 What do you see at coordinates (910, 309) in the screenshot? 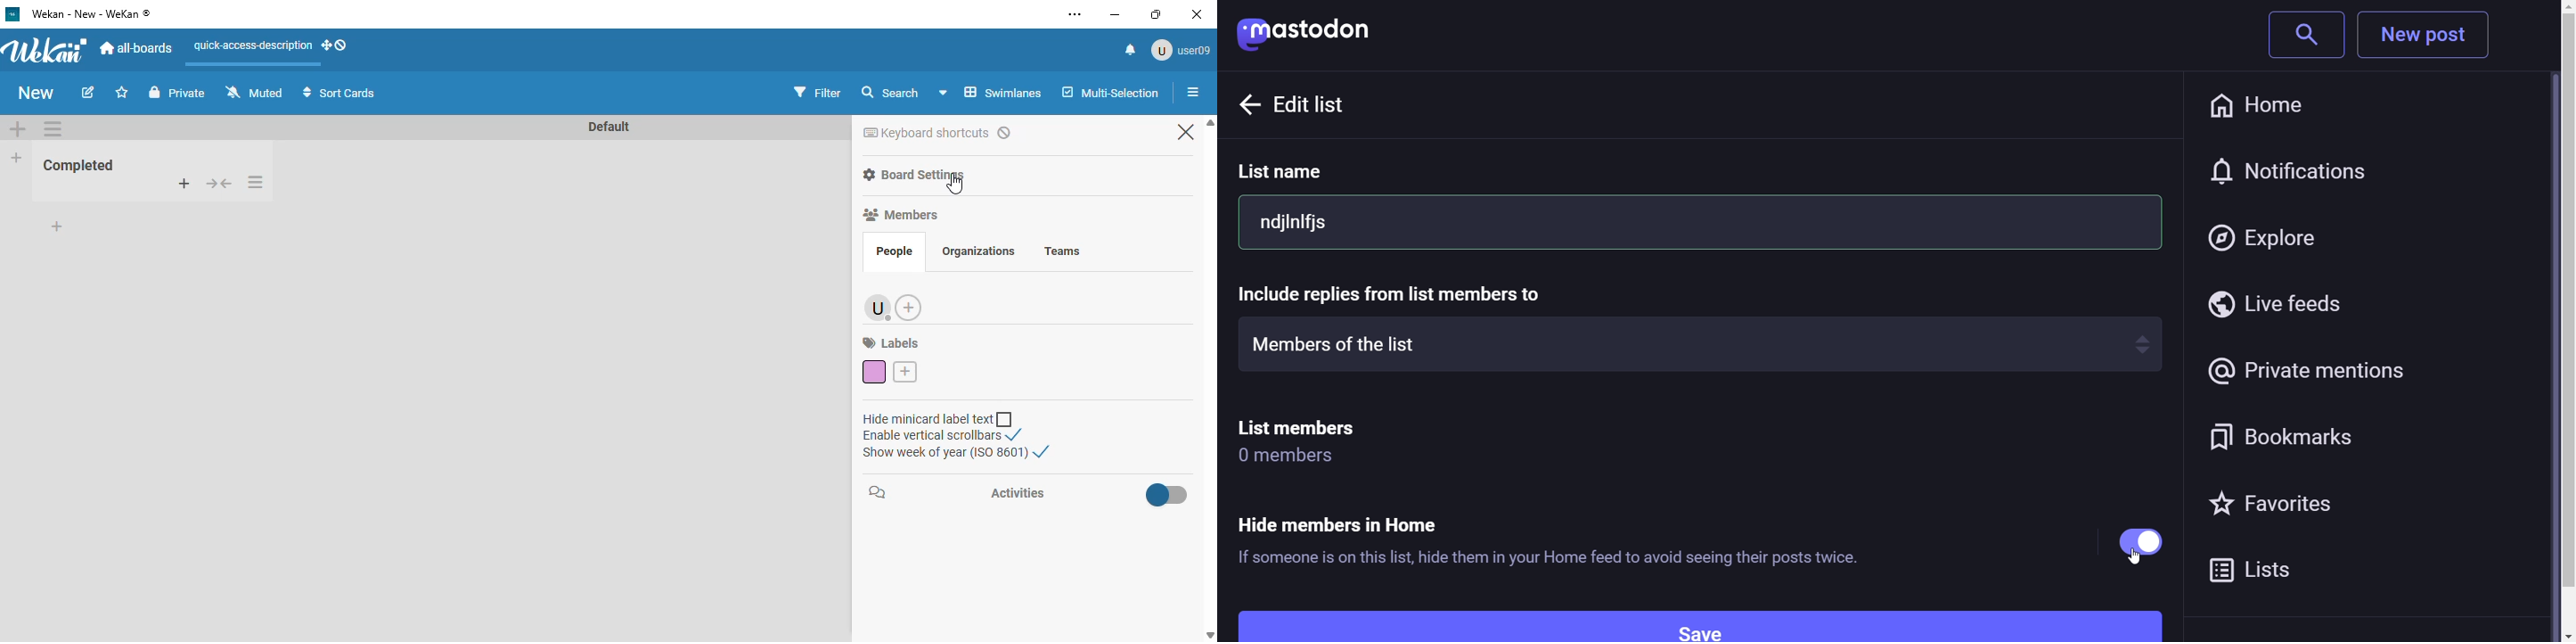
I see `add member` at bounding box center [910, 309].